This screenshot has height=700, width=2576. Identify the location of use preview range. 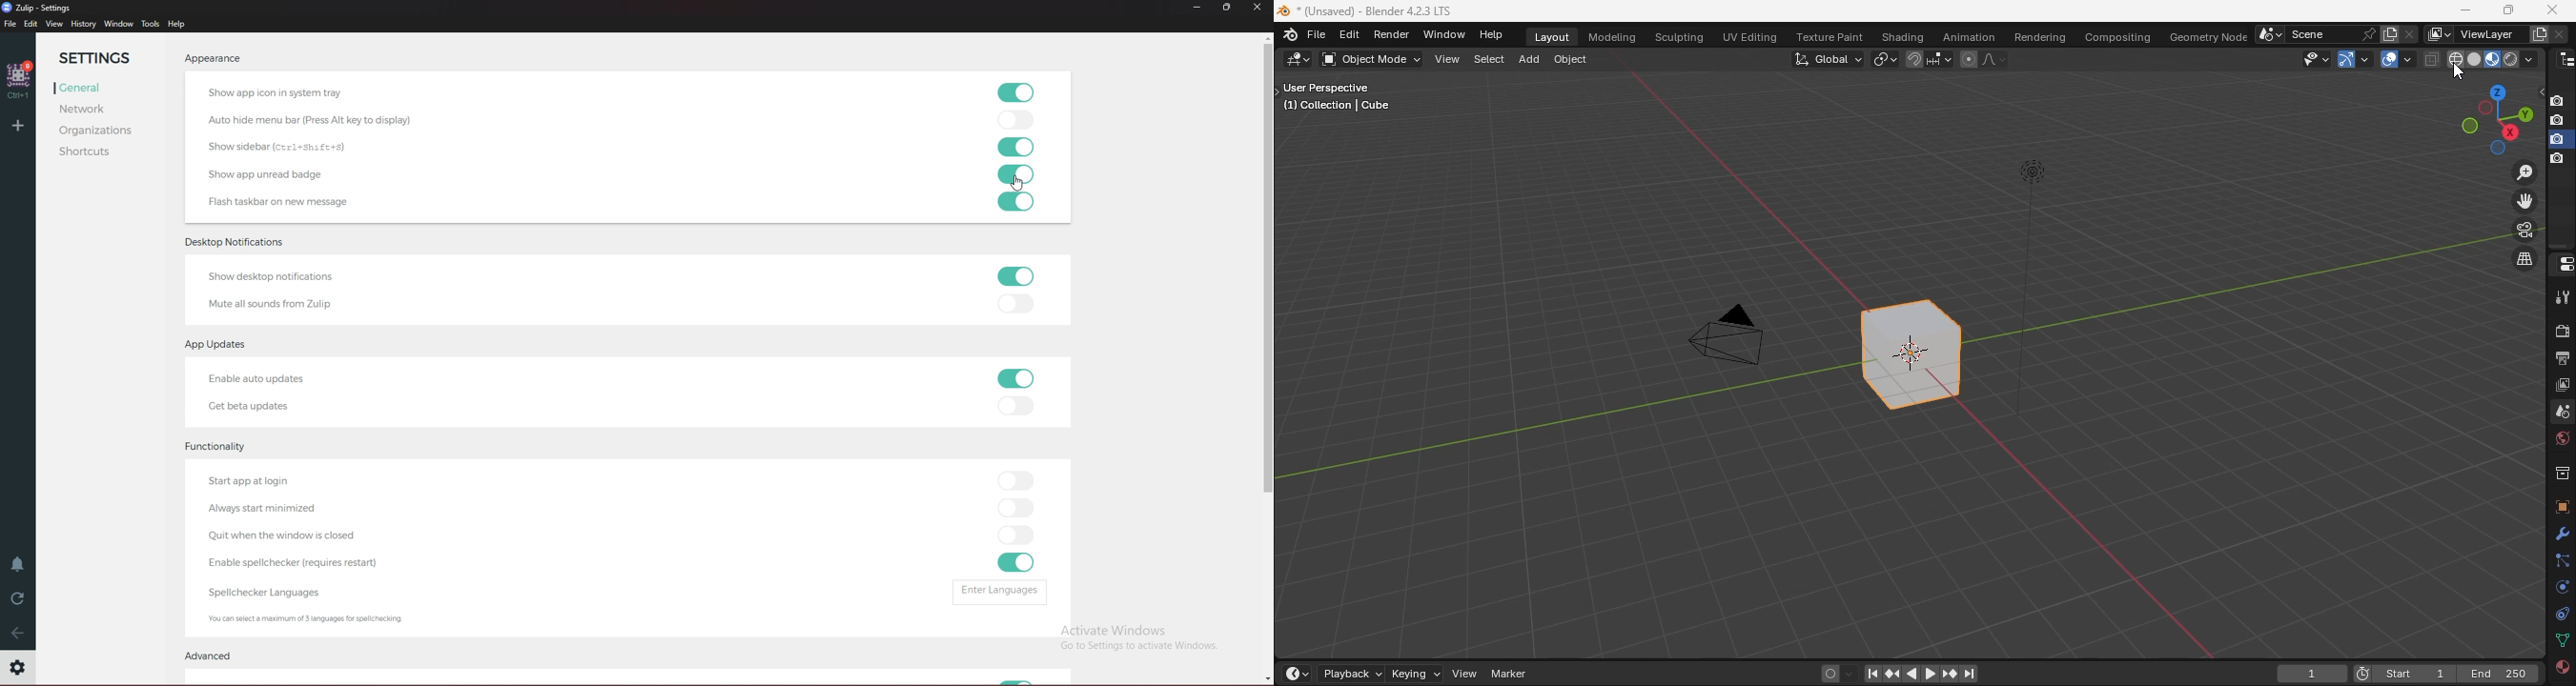
(2361, 671).